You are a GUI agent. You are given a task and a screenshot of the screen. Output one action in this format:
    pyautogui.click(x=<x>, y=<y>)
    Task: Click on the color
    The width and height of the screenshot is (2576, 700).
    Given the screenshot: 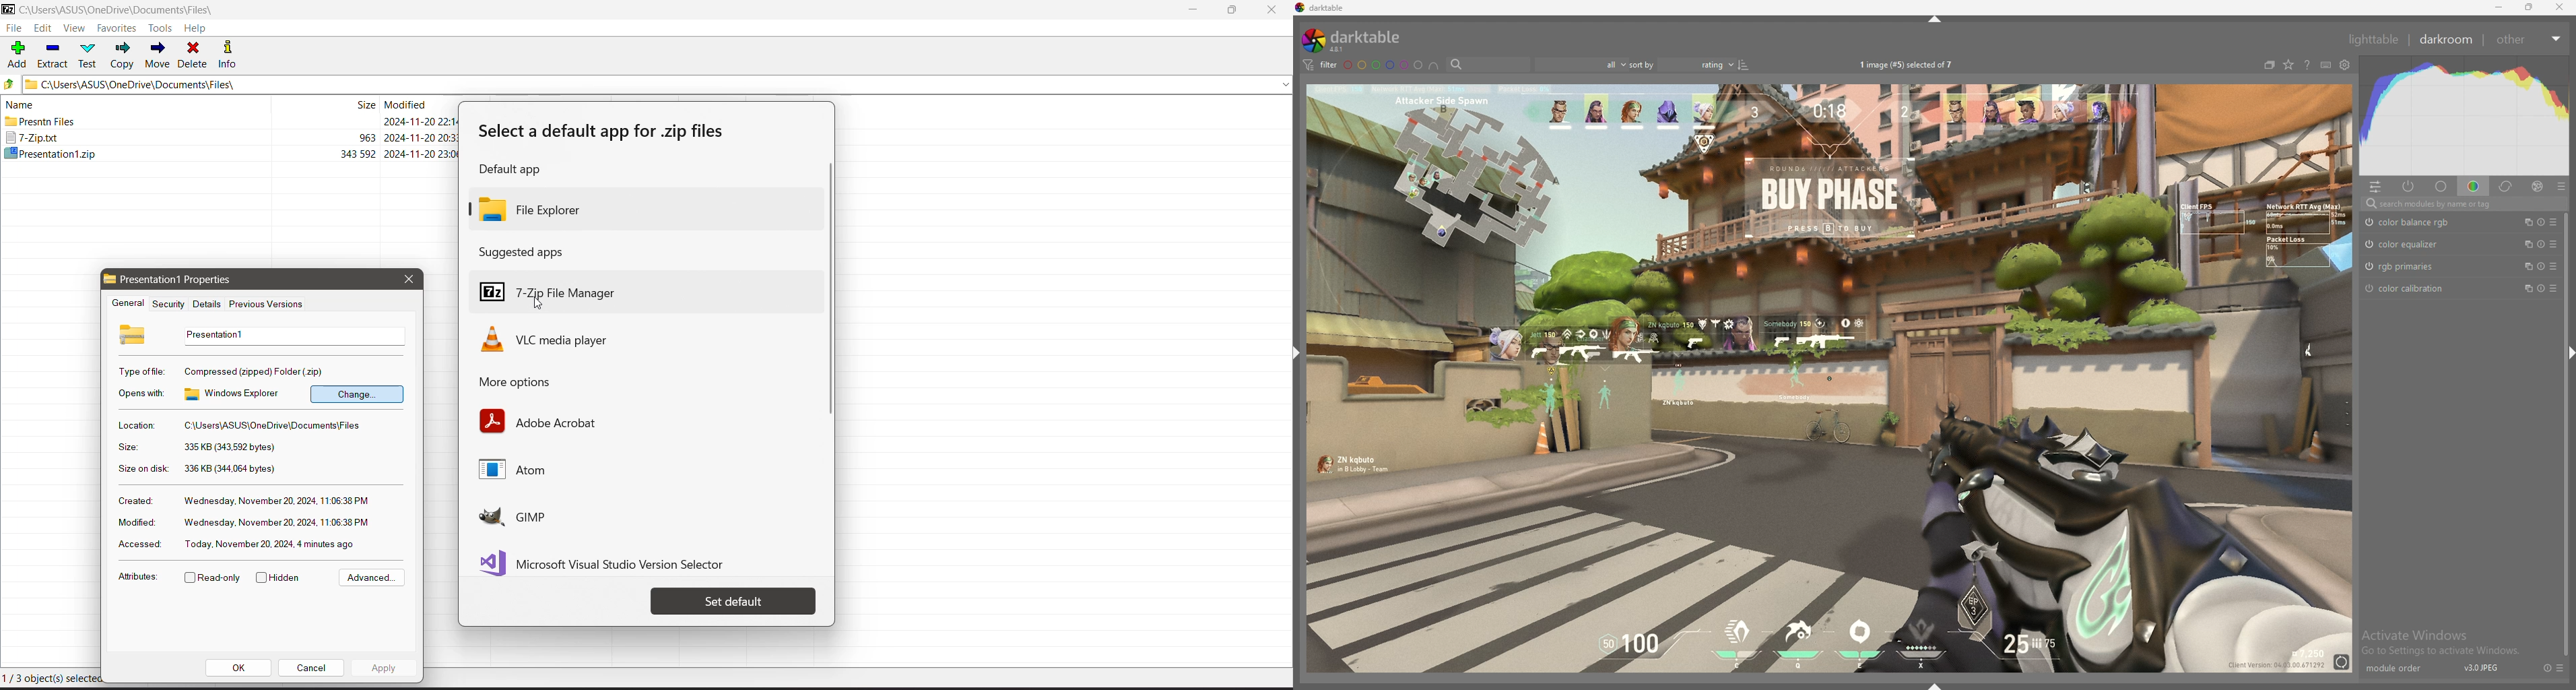 What is the action you would take?
    pyautogui.click(x=2476, y=185)
    